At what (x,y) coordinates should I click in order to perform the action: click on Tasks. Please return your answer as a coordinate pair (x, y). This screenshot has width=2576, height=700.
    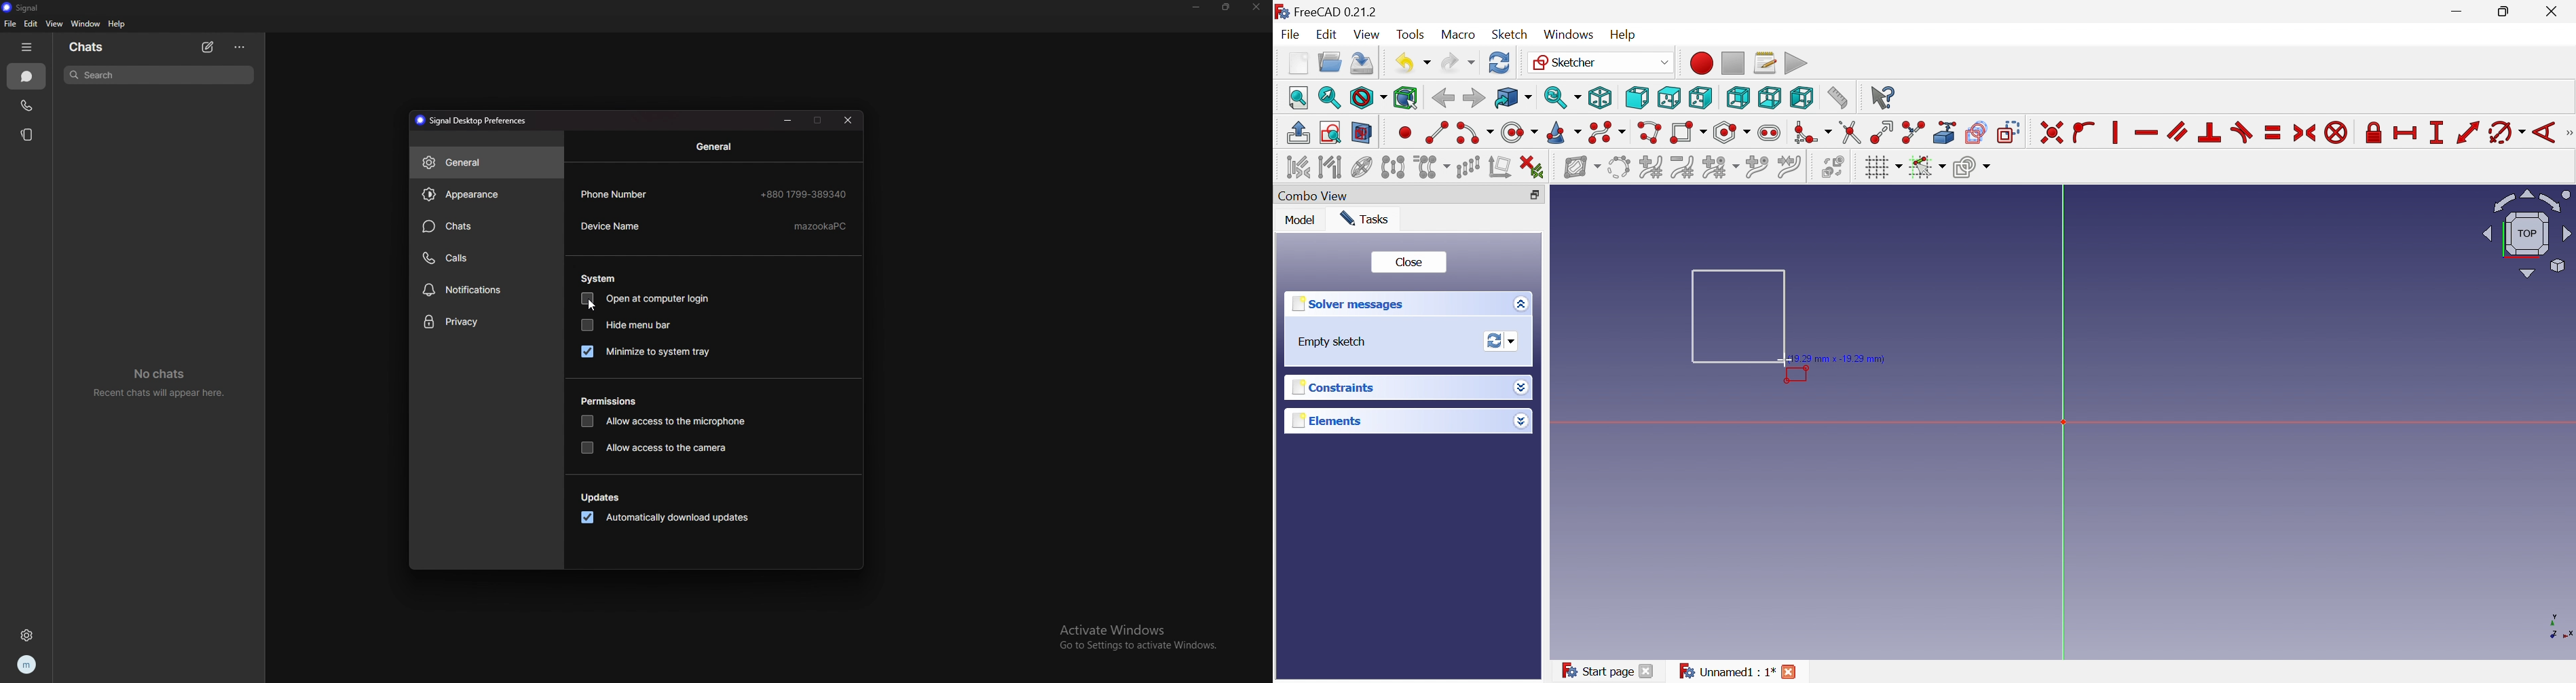
    Looking at the image, I should click on (1366, 219).